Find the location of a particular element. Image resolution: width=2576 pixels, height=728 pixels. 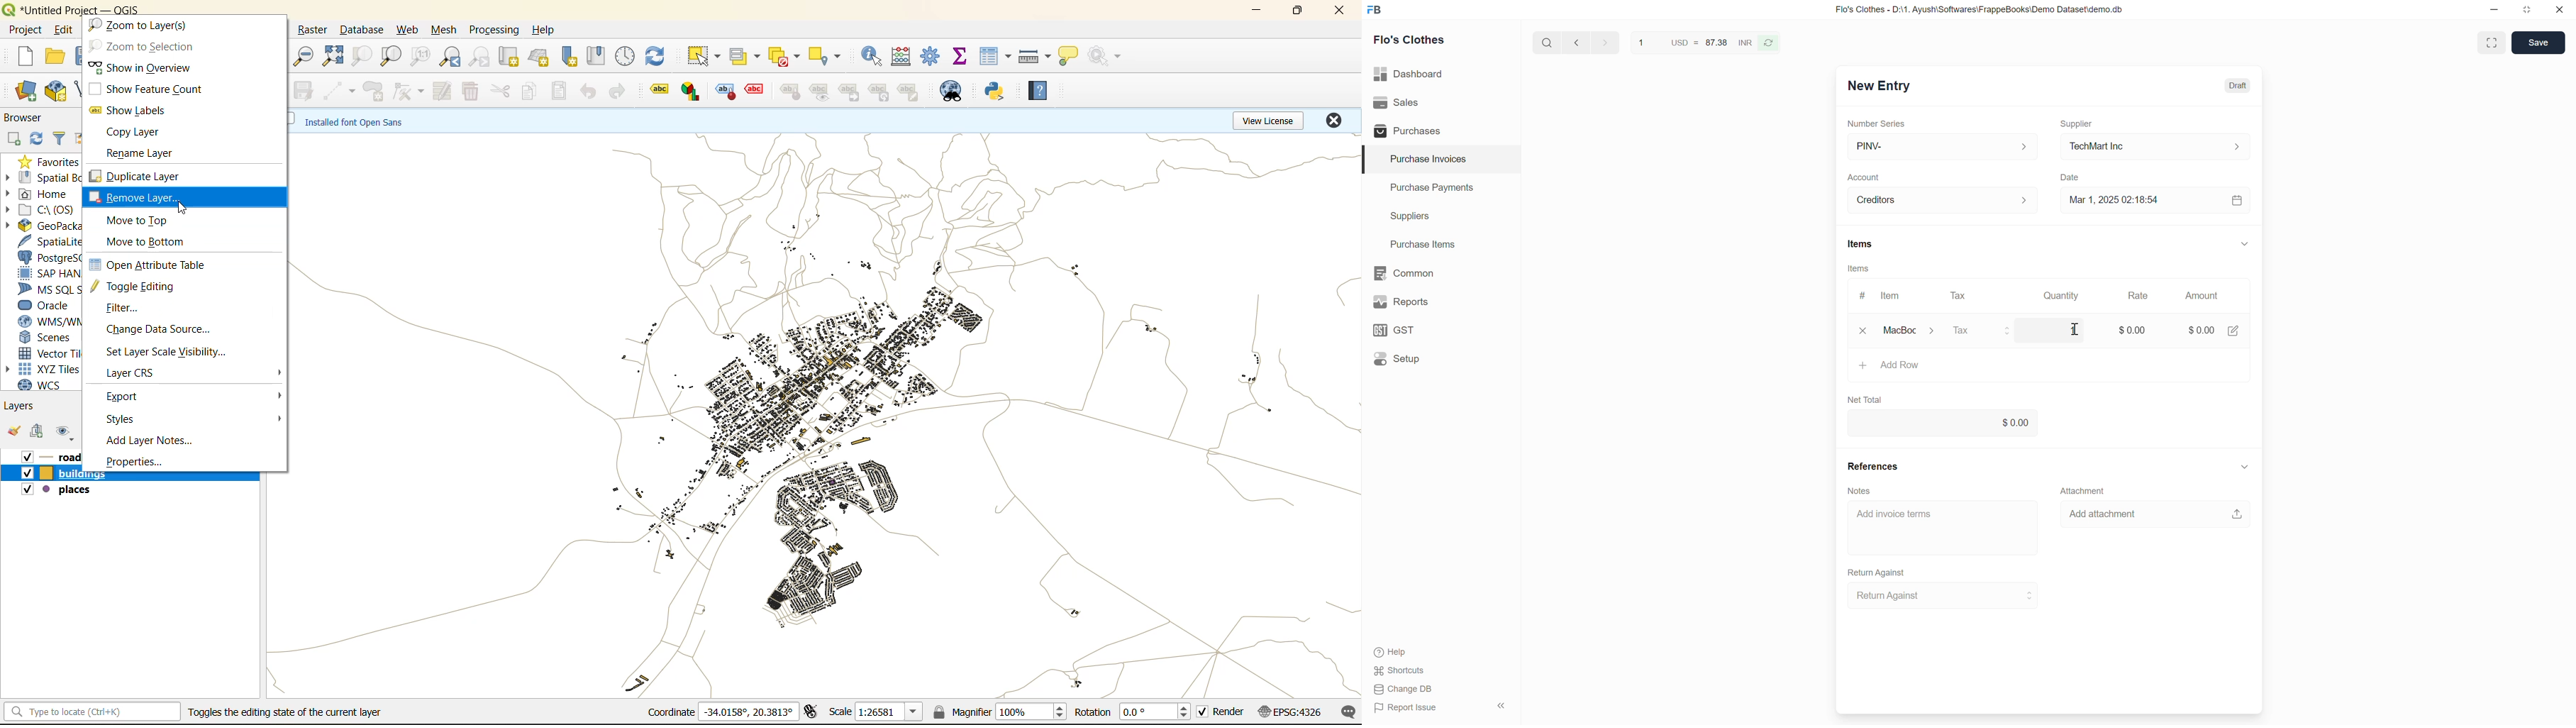

cursor is located at coordinates (2078, 330).